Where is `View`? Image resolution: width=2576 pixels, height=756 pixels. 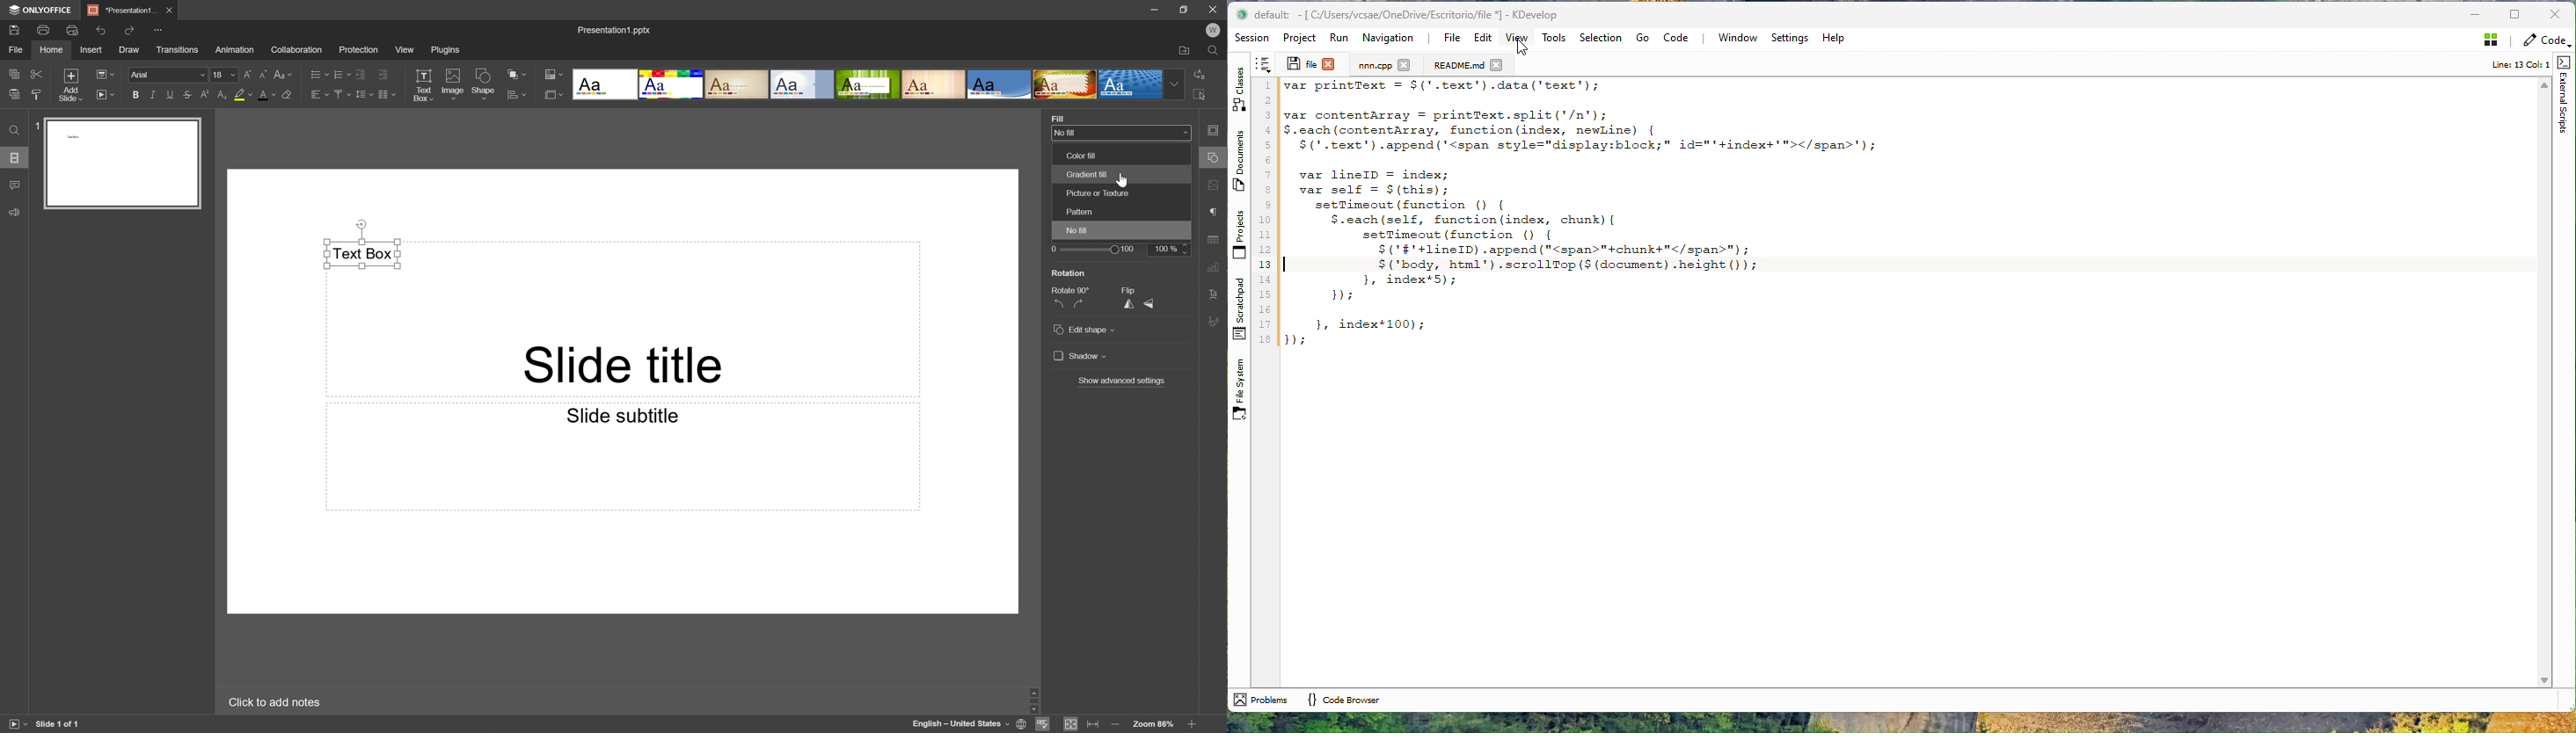 View is located at coordinates (404, 49).